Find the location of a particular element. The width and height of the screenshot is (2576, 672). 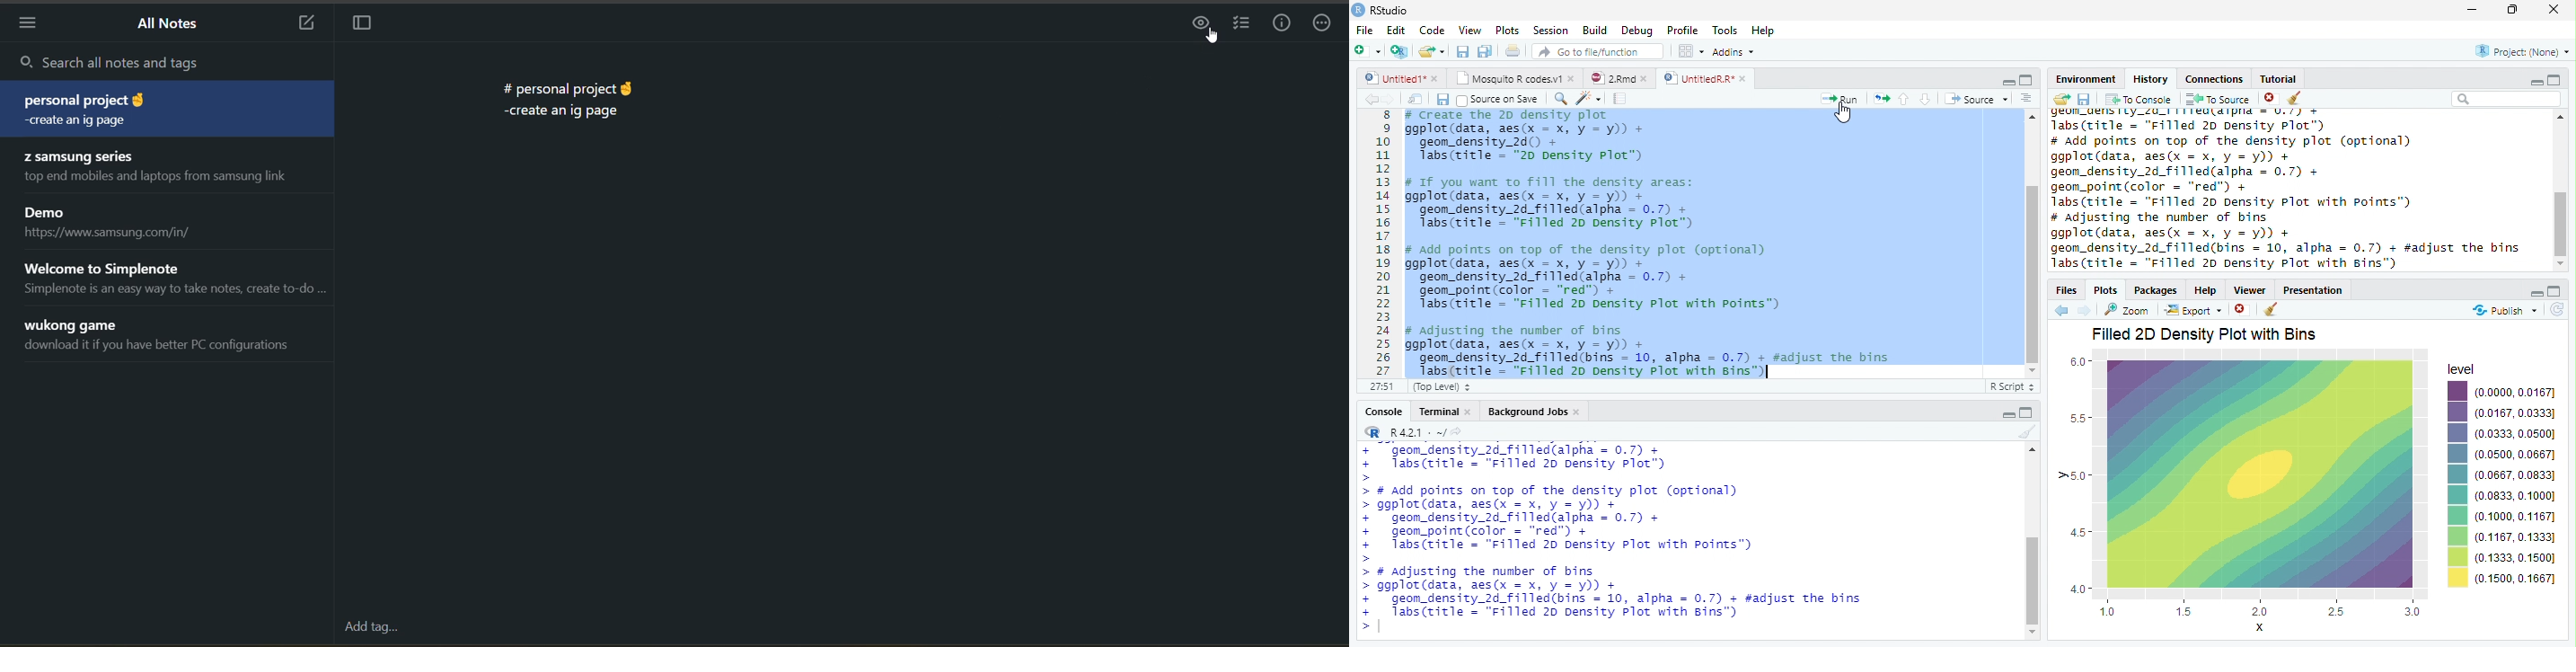

Create a project is located at coordinates (1398, 51).